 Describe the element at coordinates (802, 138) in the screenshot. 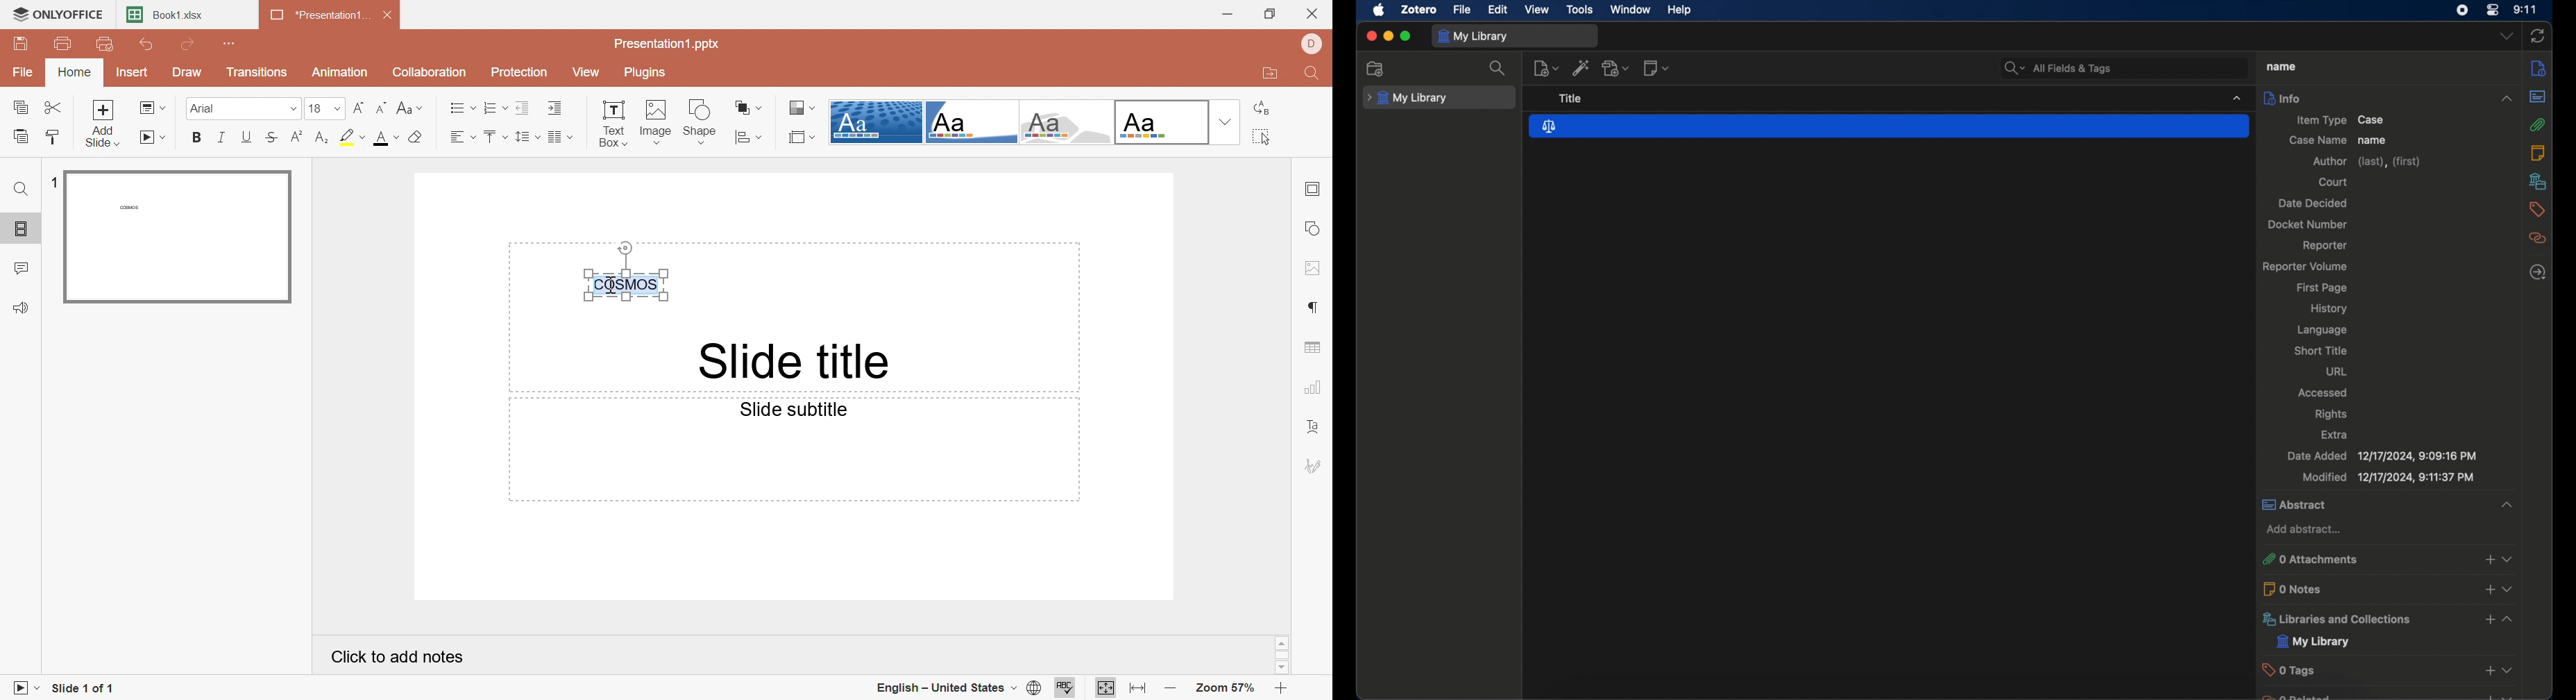

I see `Select slide size` at that location.